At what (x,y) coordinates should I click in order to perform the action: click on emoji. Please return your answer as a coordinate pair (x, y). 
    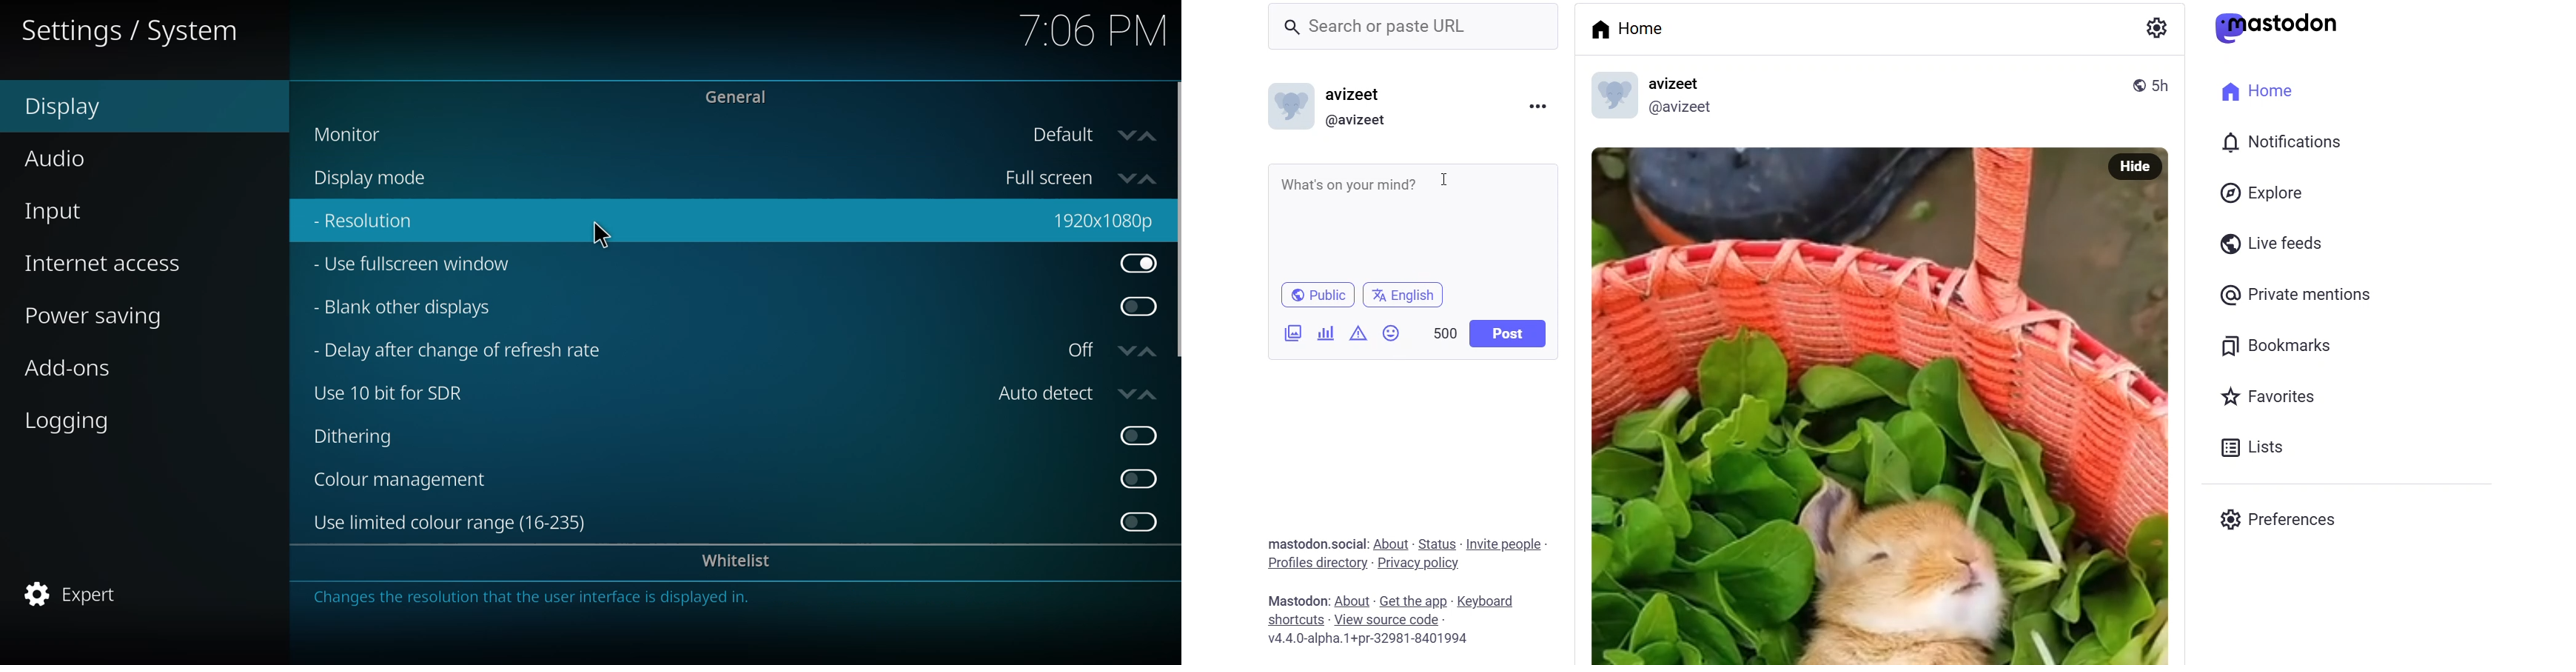
    Looking at the image, I should click on (1391, 335).